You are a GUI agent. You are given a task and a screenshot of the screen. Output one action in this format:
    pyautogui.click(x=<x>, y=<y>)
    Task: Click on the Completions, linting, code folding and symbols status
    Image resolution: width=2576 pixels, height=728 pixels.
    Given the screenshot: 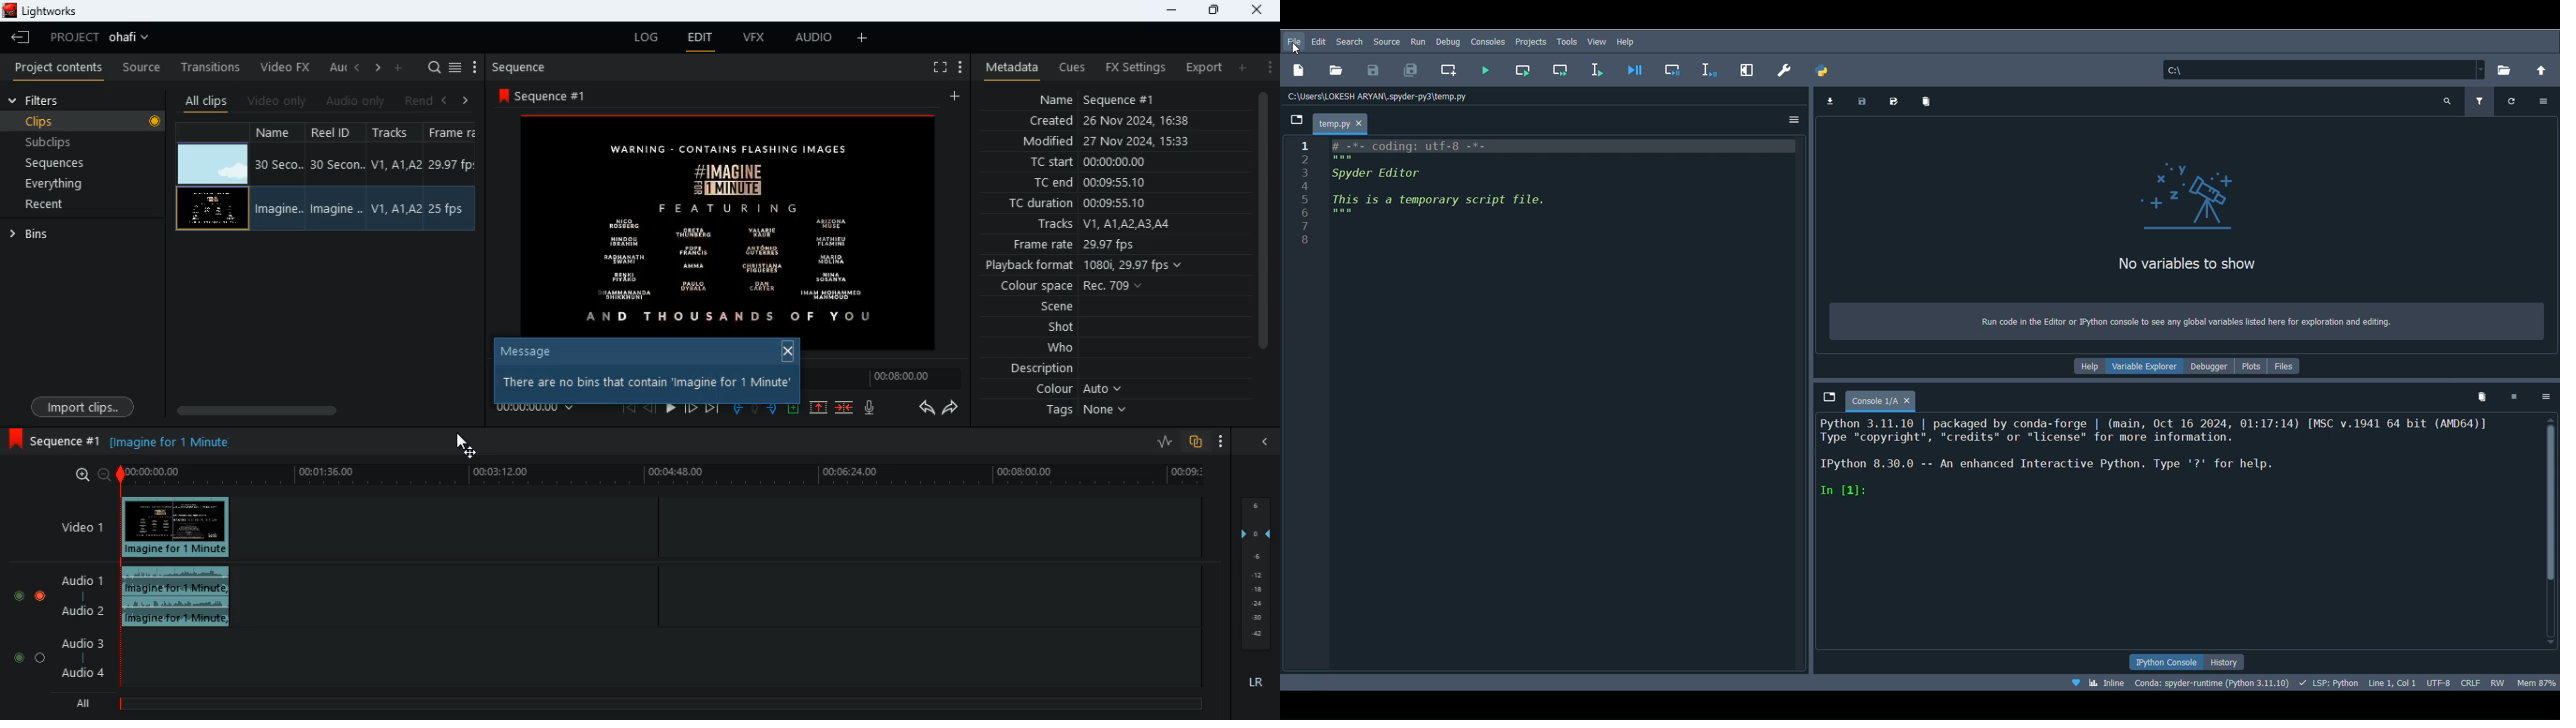 What is the action you would take?
    pyautogui.click(x=2329, y=683)
    